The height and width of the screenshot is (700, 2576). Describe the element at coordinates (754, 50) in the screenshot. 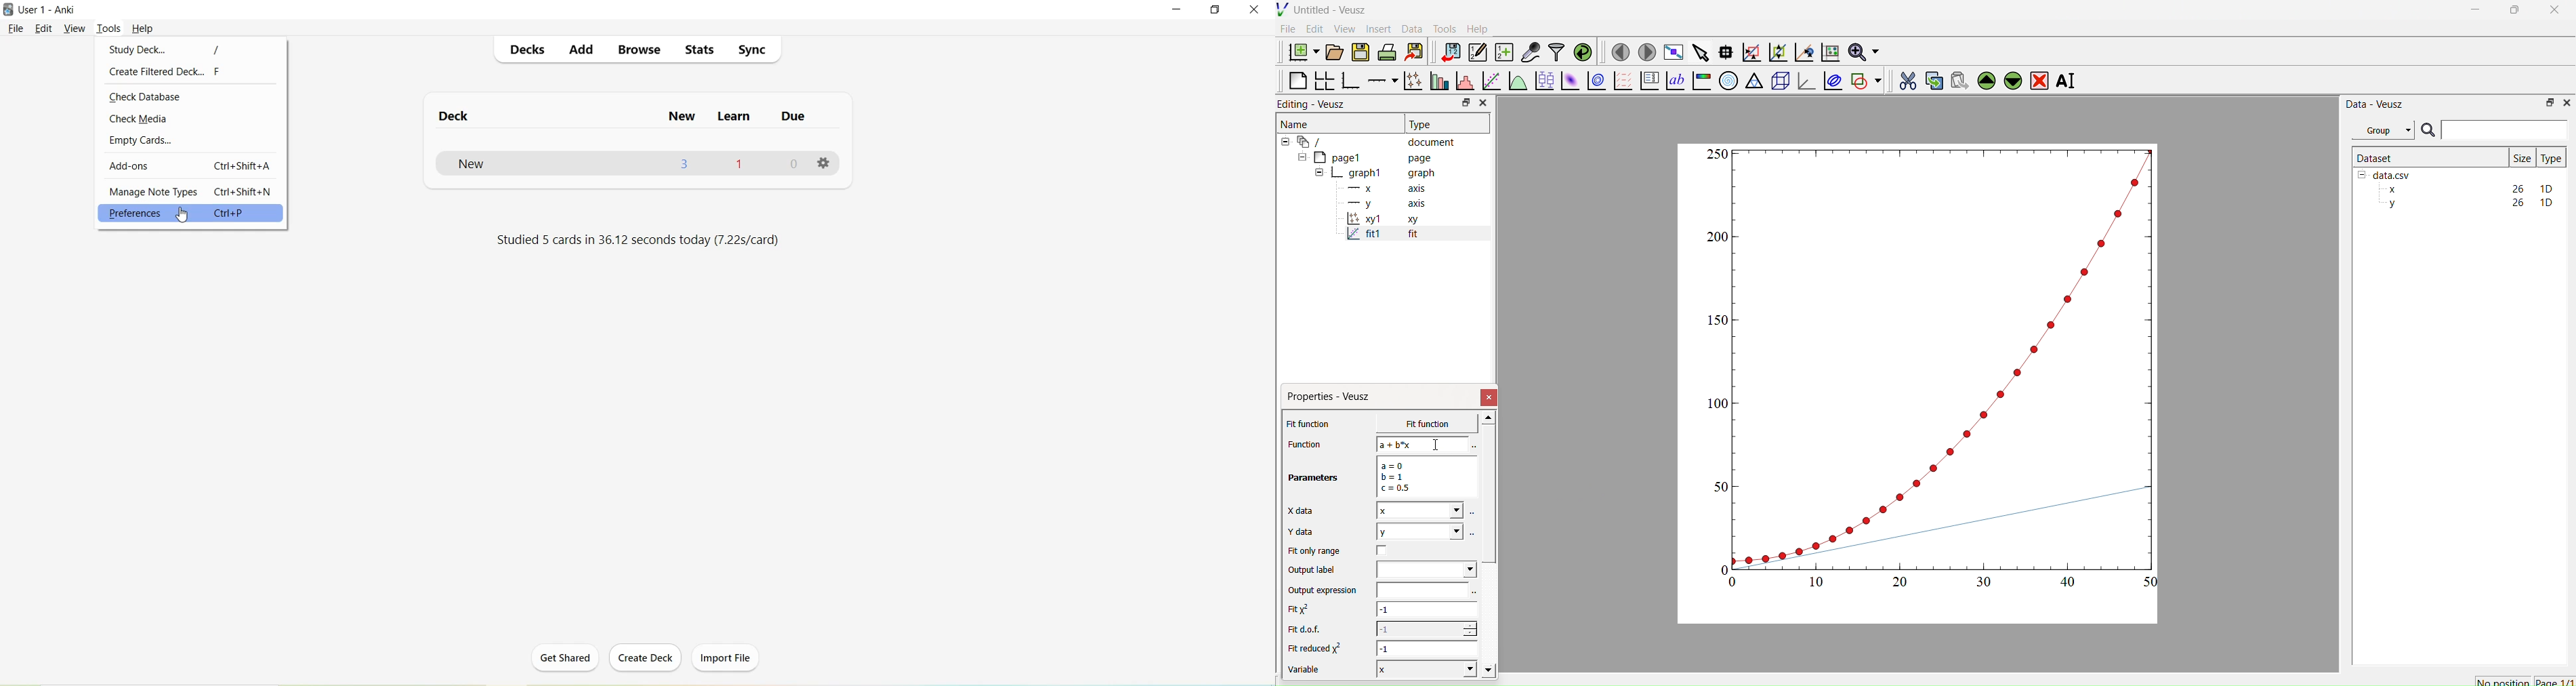

I see `Sync` at that location.